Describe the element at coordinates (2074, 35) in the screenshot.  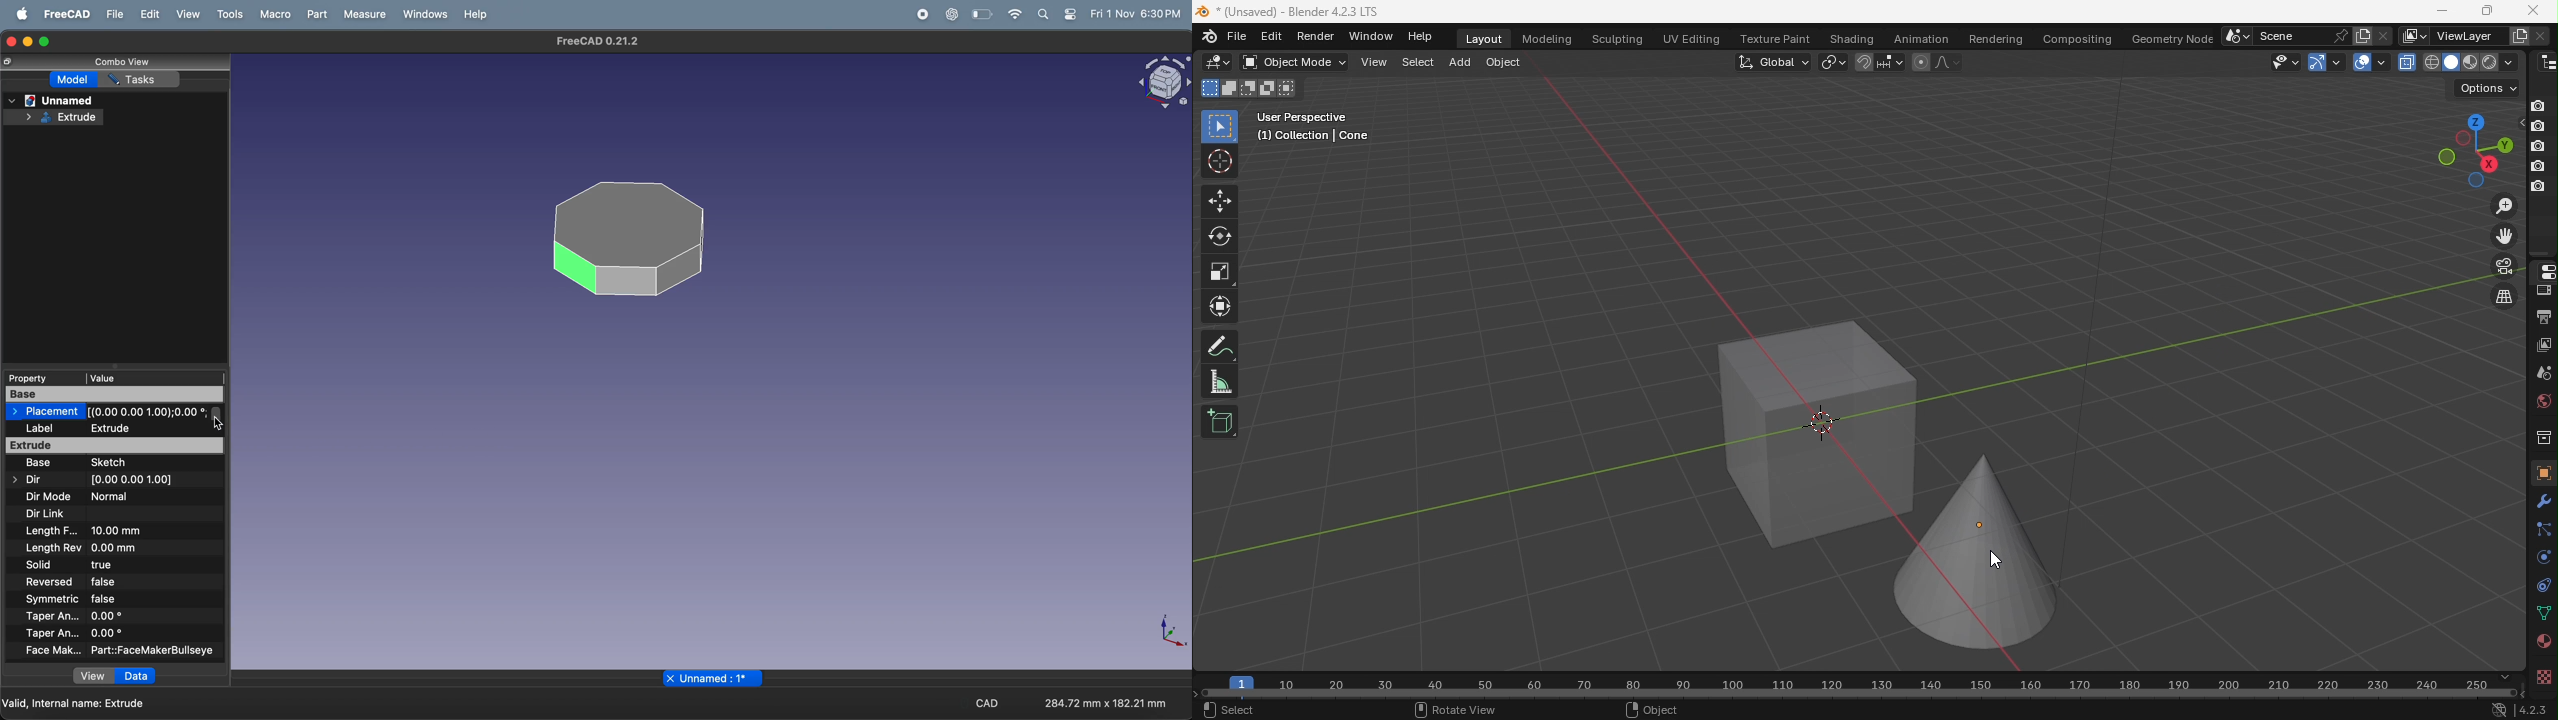
I see `Compositing` at that location.